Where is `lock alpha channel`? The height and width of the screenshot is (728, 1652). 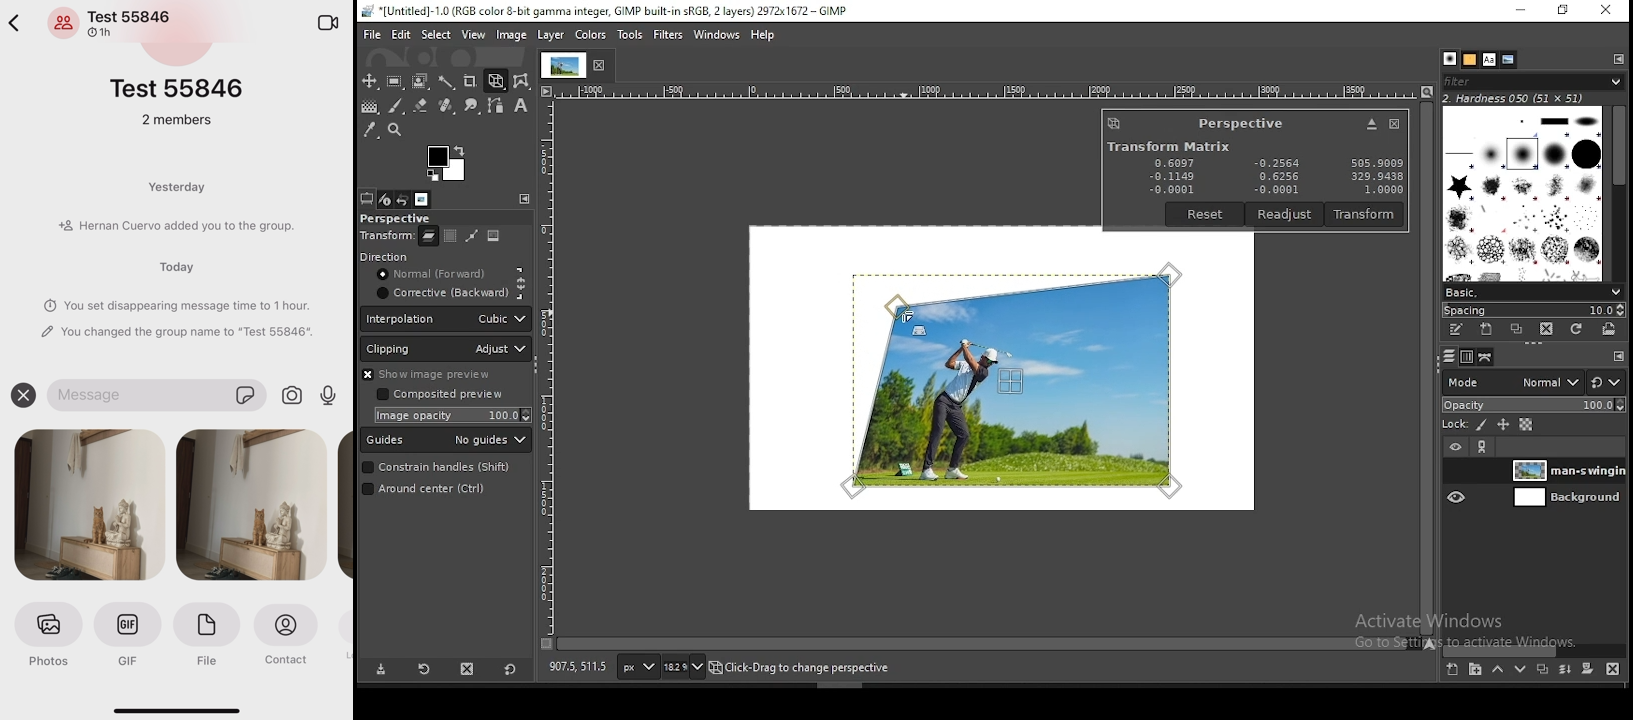 lock alpha channel is located at coordinates (1525, 426).